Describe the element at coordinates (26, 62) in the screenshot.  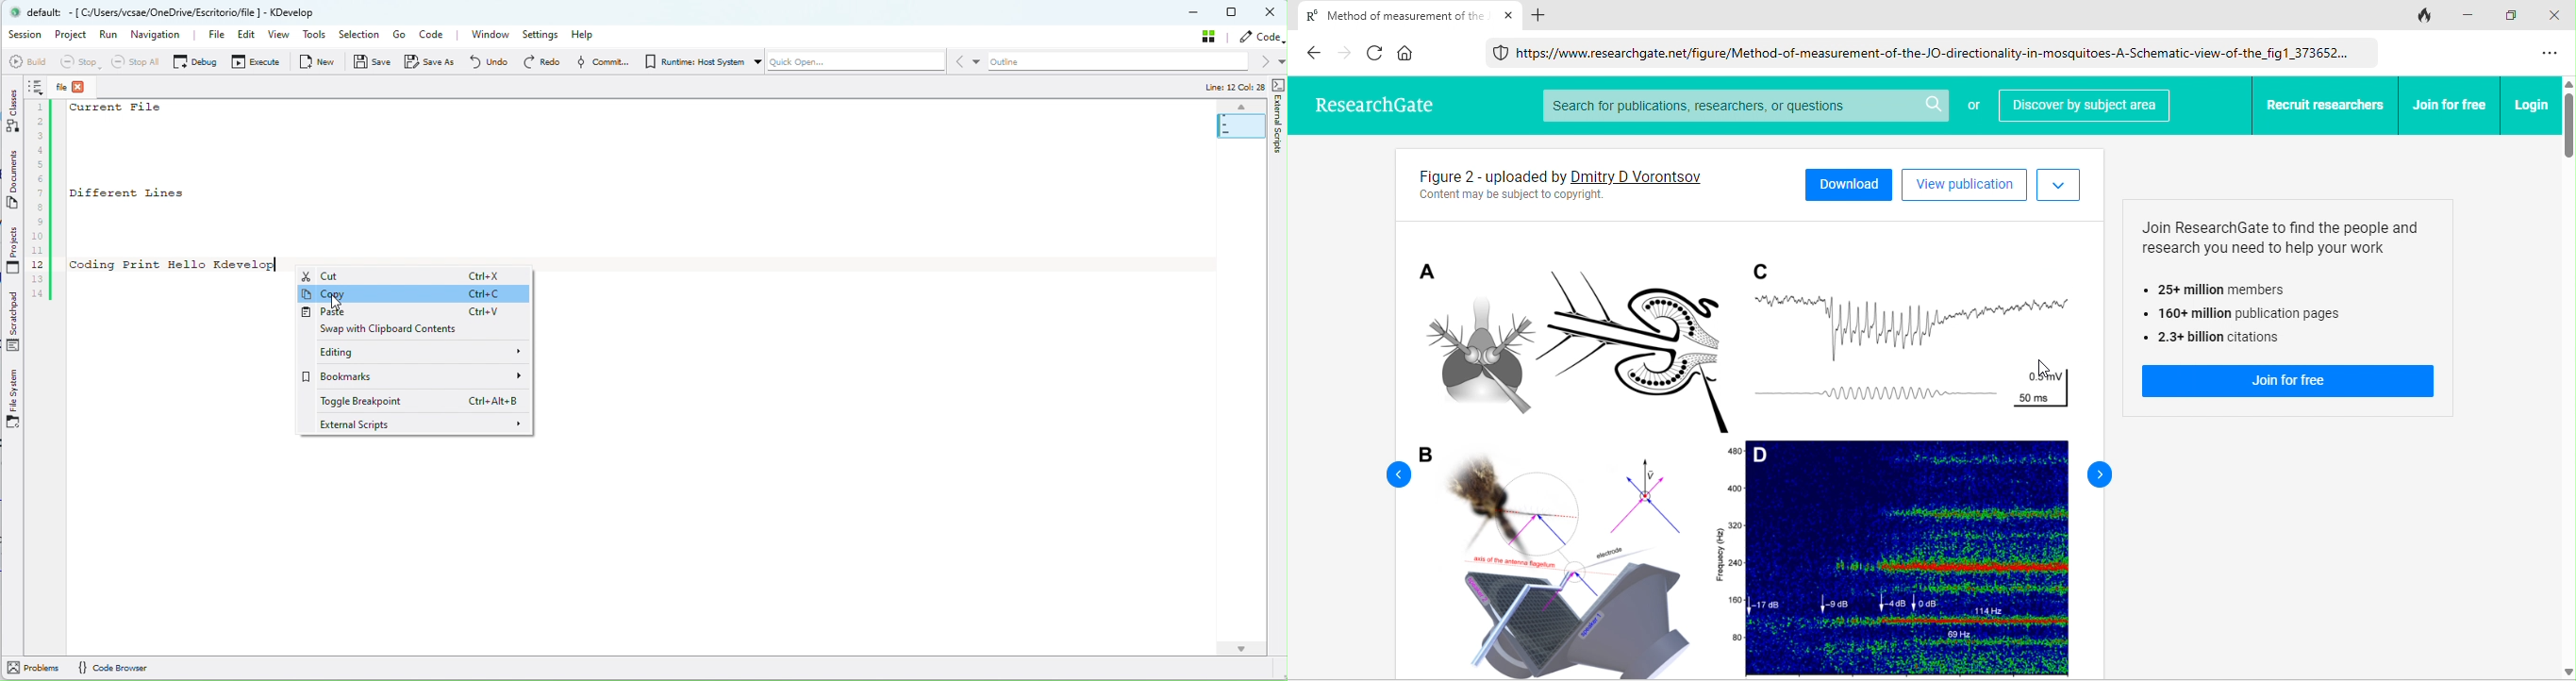
I see `Build` at that location.